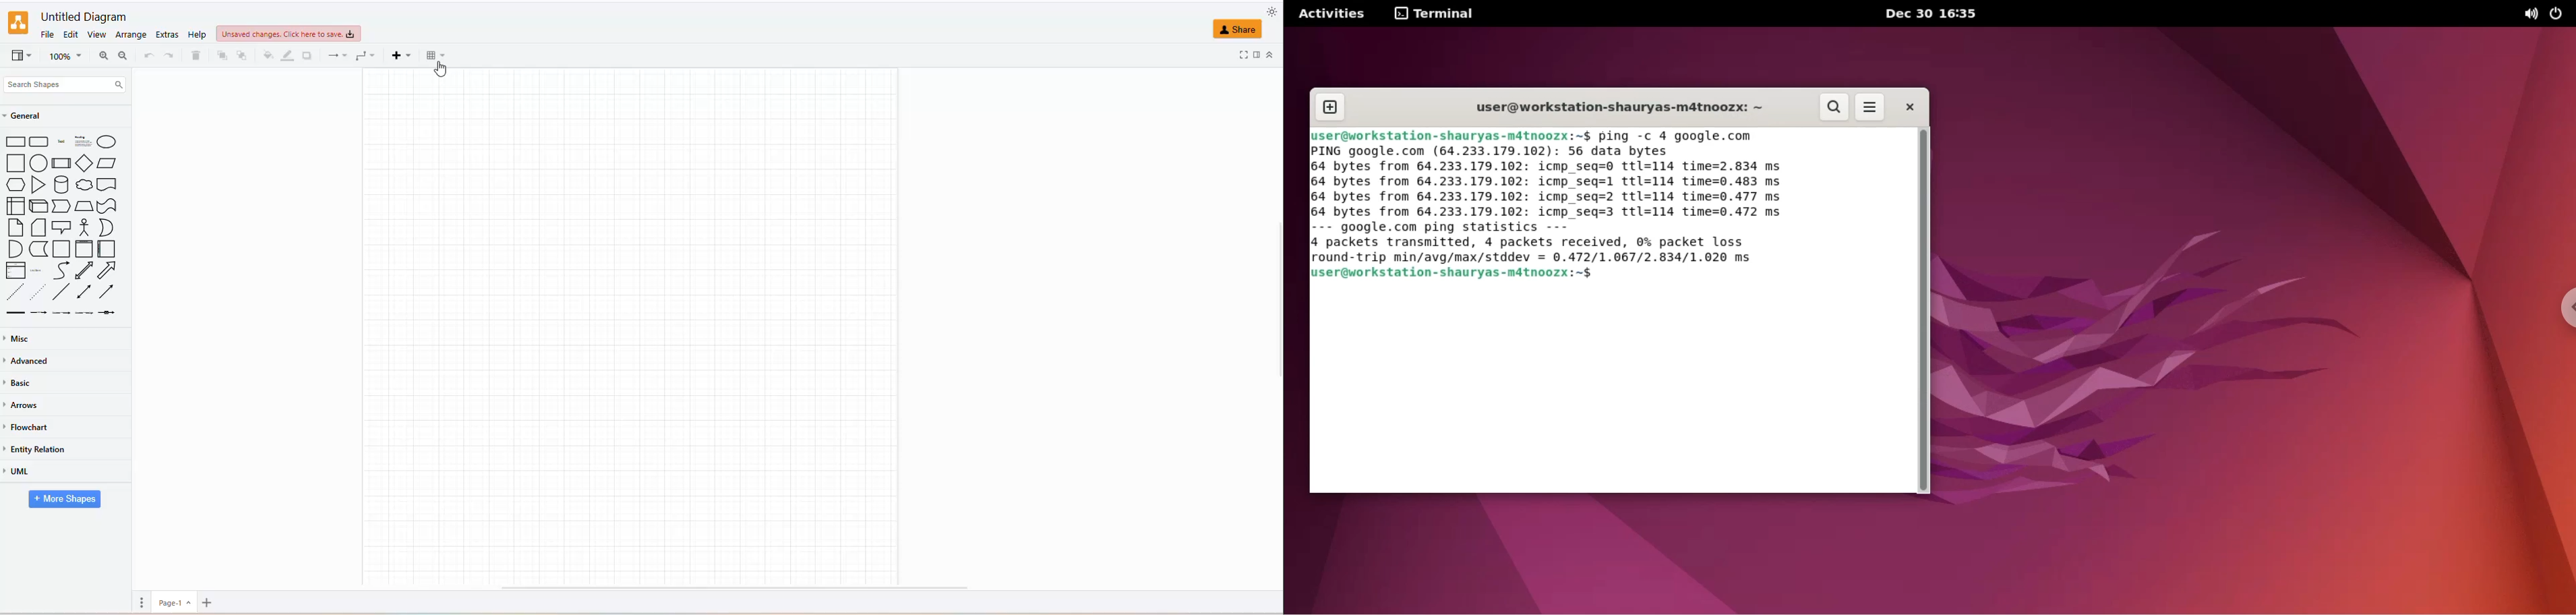 The width and height of the screenshot is (2576, 616). I want to click on waypoints, so click(364, 56).